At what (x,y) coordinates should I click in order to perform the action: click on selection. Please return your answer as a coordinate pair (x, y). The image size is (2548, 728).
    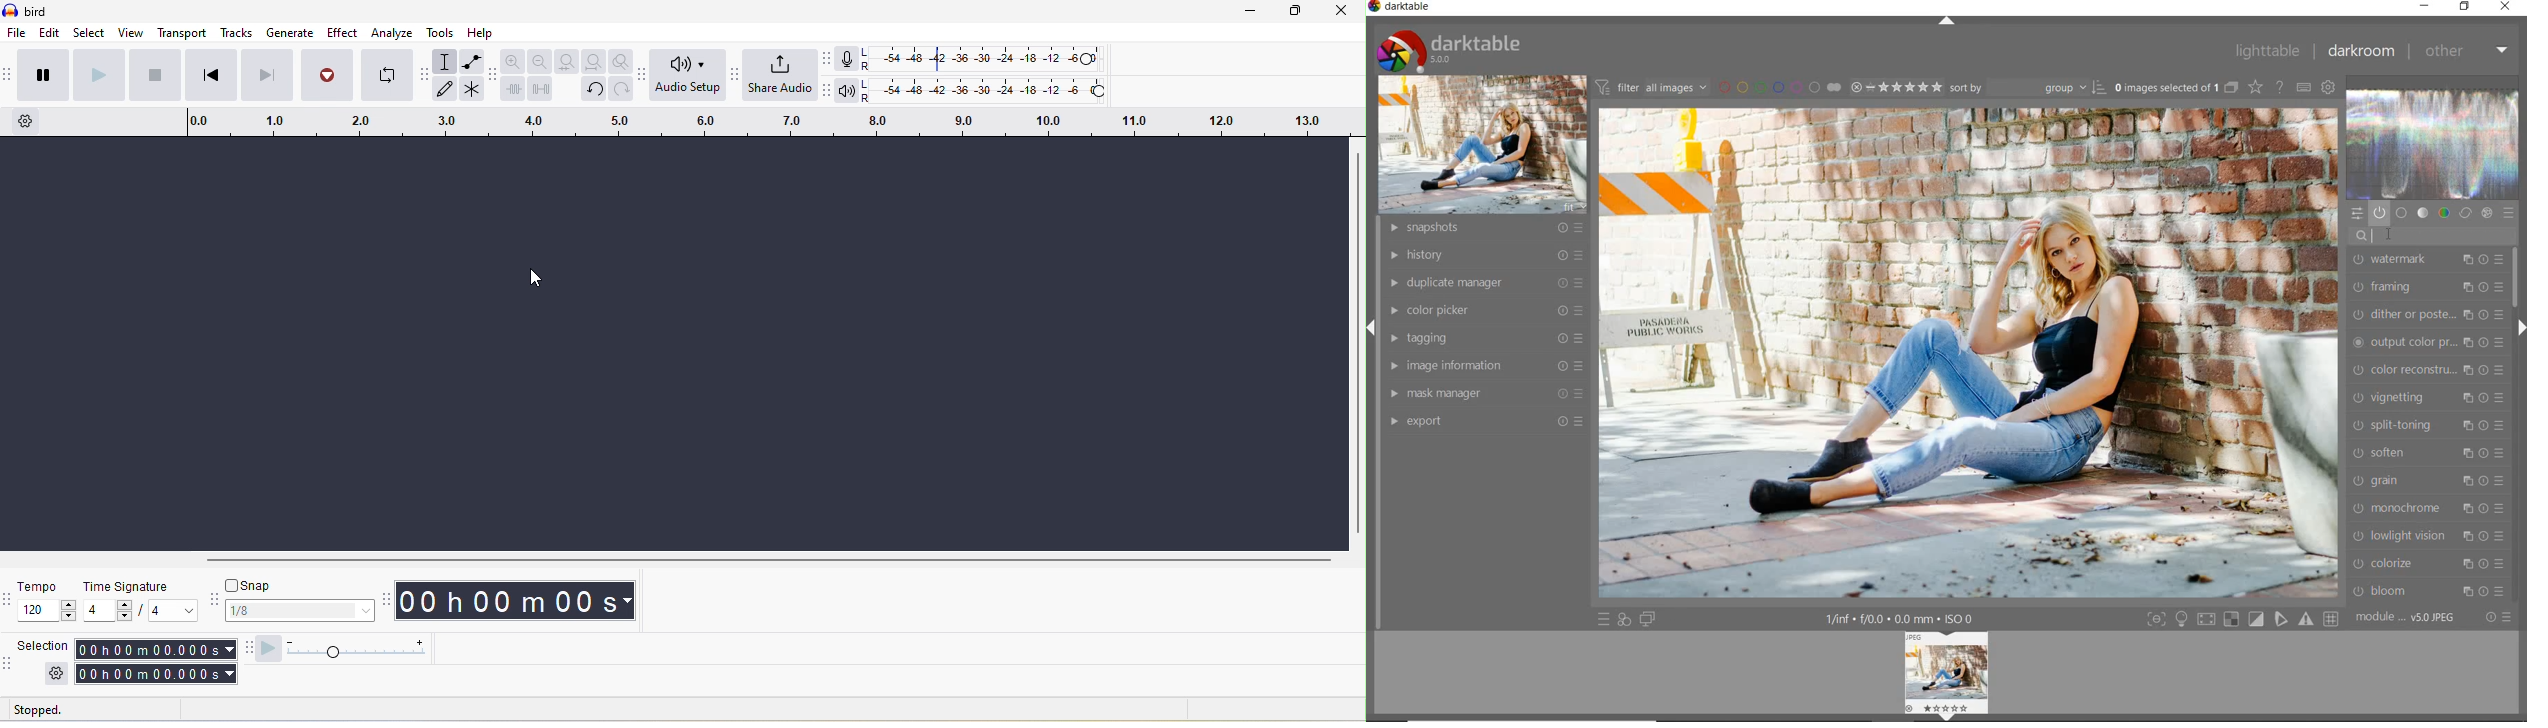
    Looking at the image, I should click on (46, 647).